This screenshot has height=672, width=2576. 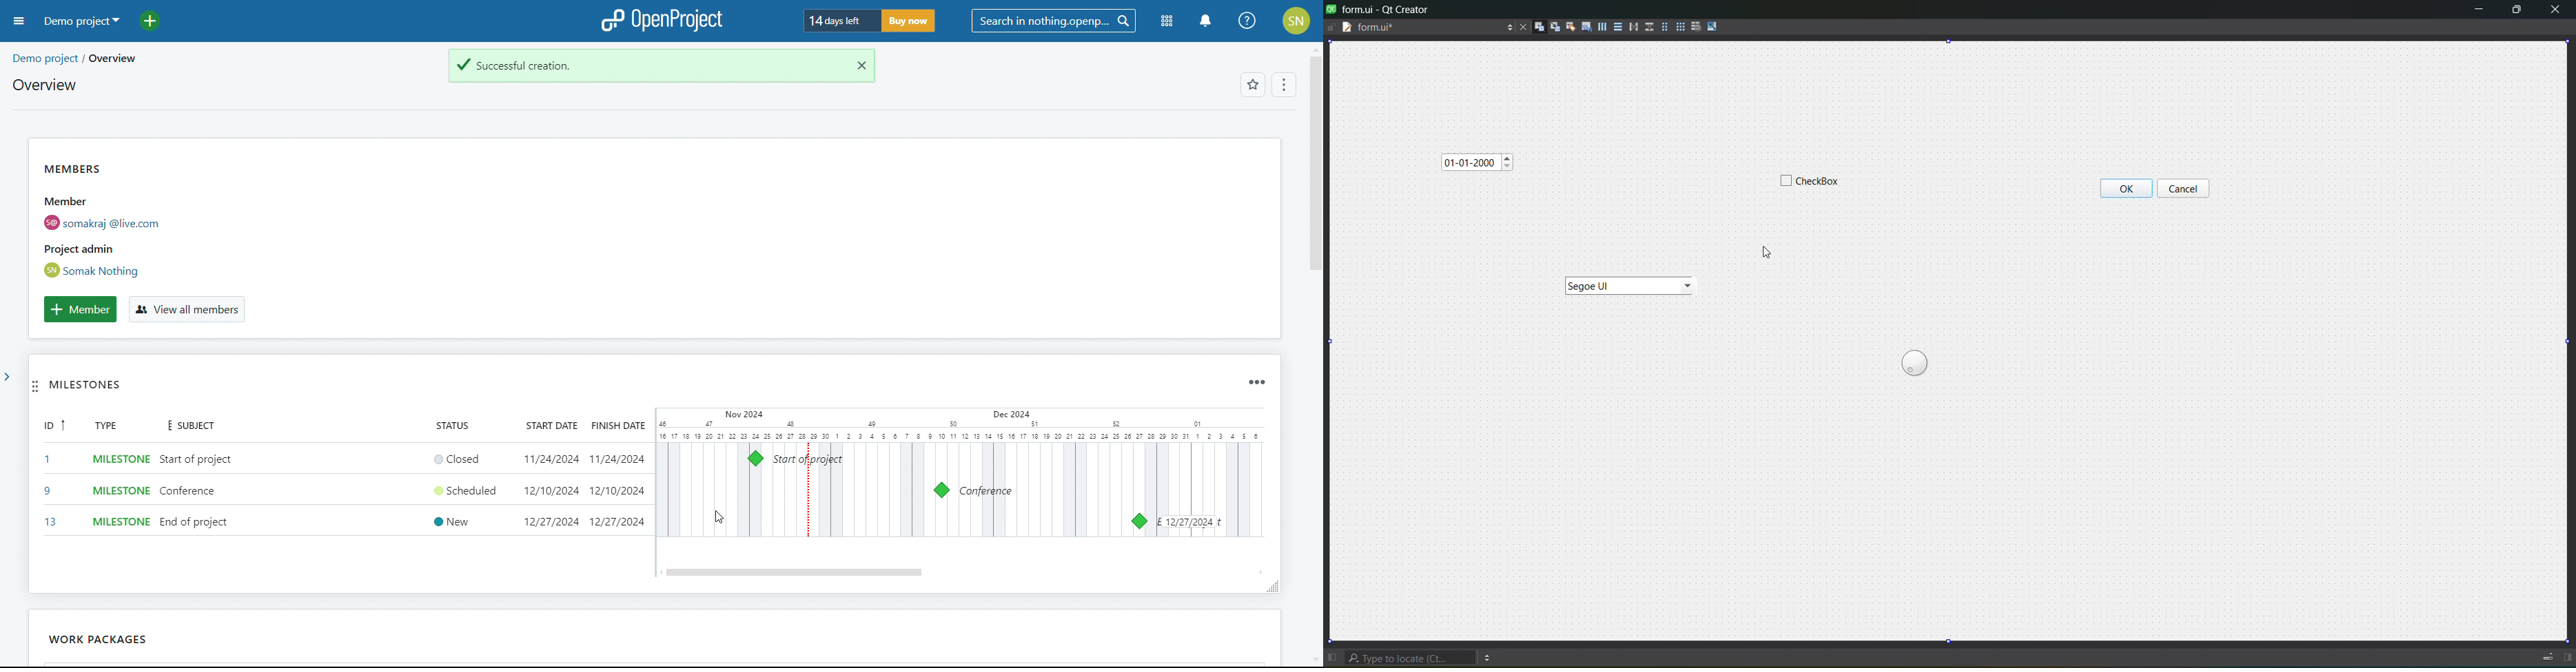 I want to click on set start and end date, so click(x=578, y=490).